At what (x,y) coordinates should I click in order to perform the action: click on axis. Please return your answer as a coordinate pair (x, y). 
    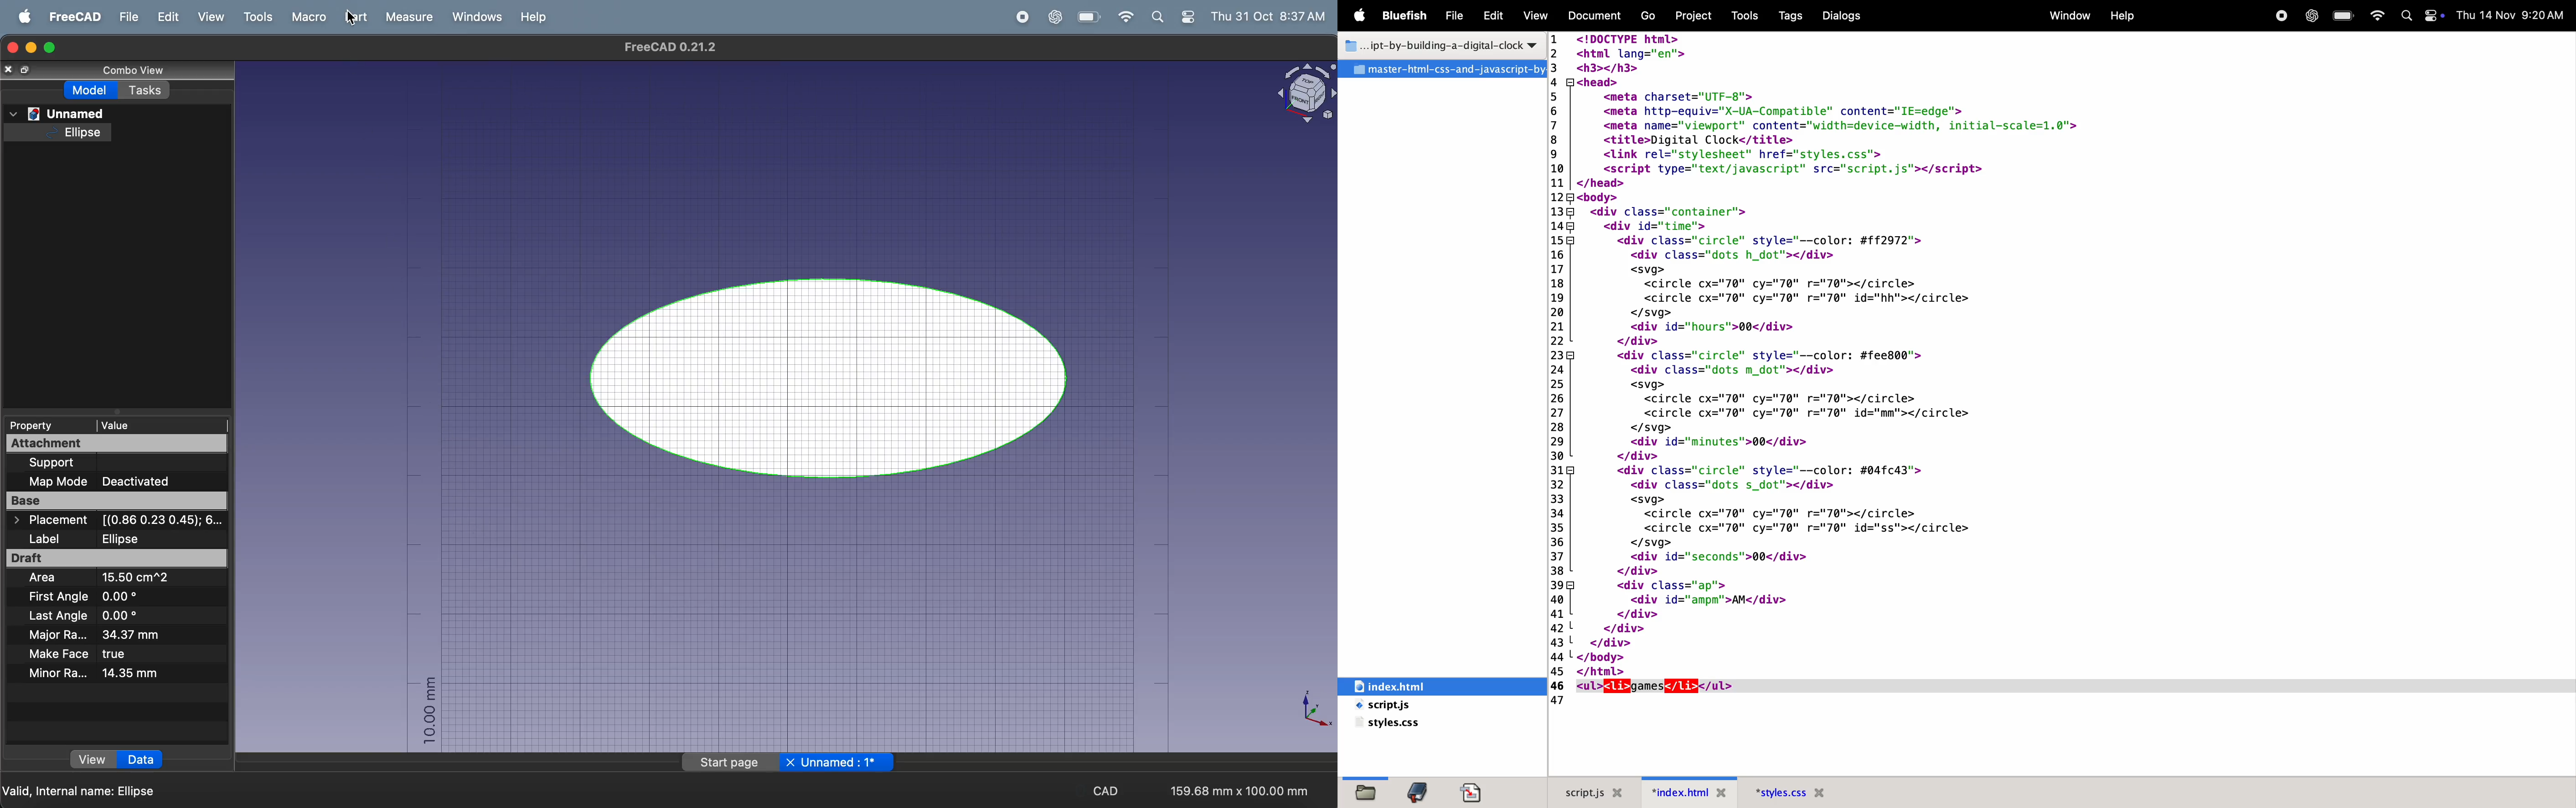
    Looking at the image, I should click on (1307, 710).